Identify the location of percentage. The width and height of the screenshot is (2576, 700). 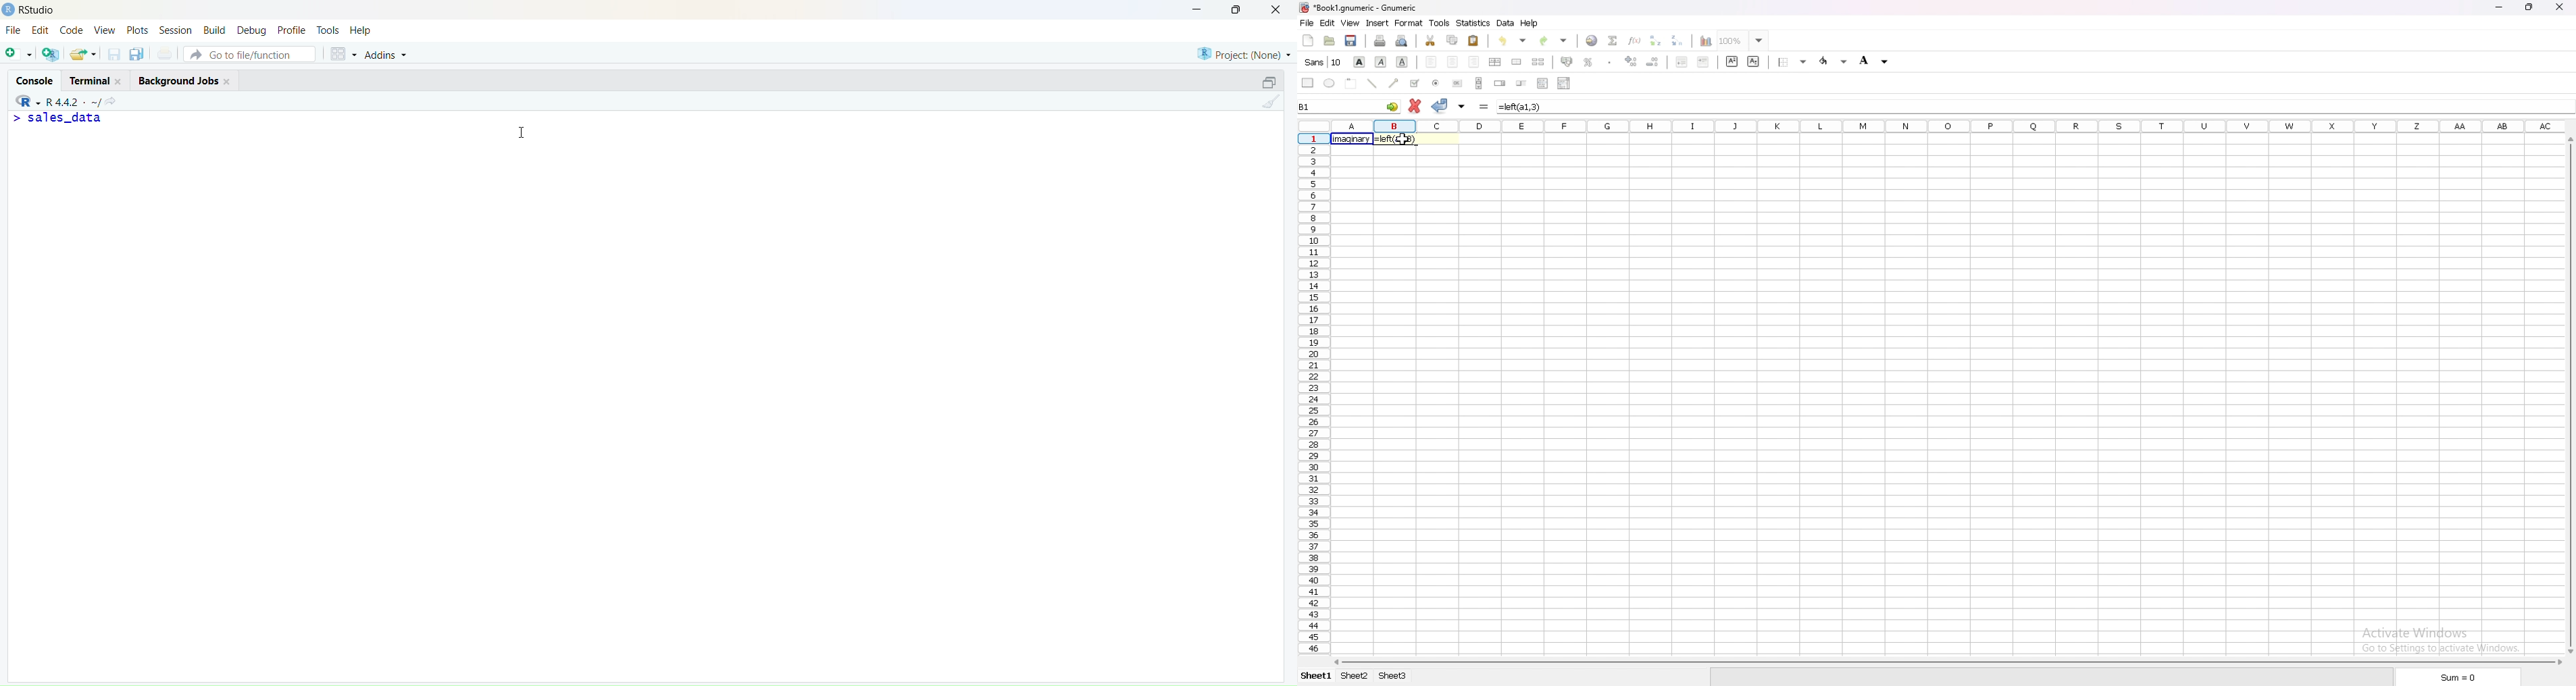
(1588, 62).